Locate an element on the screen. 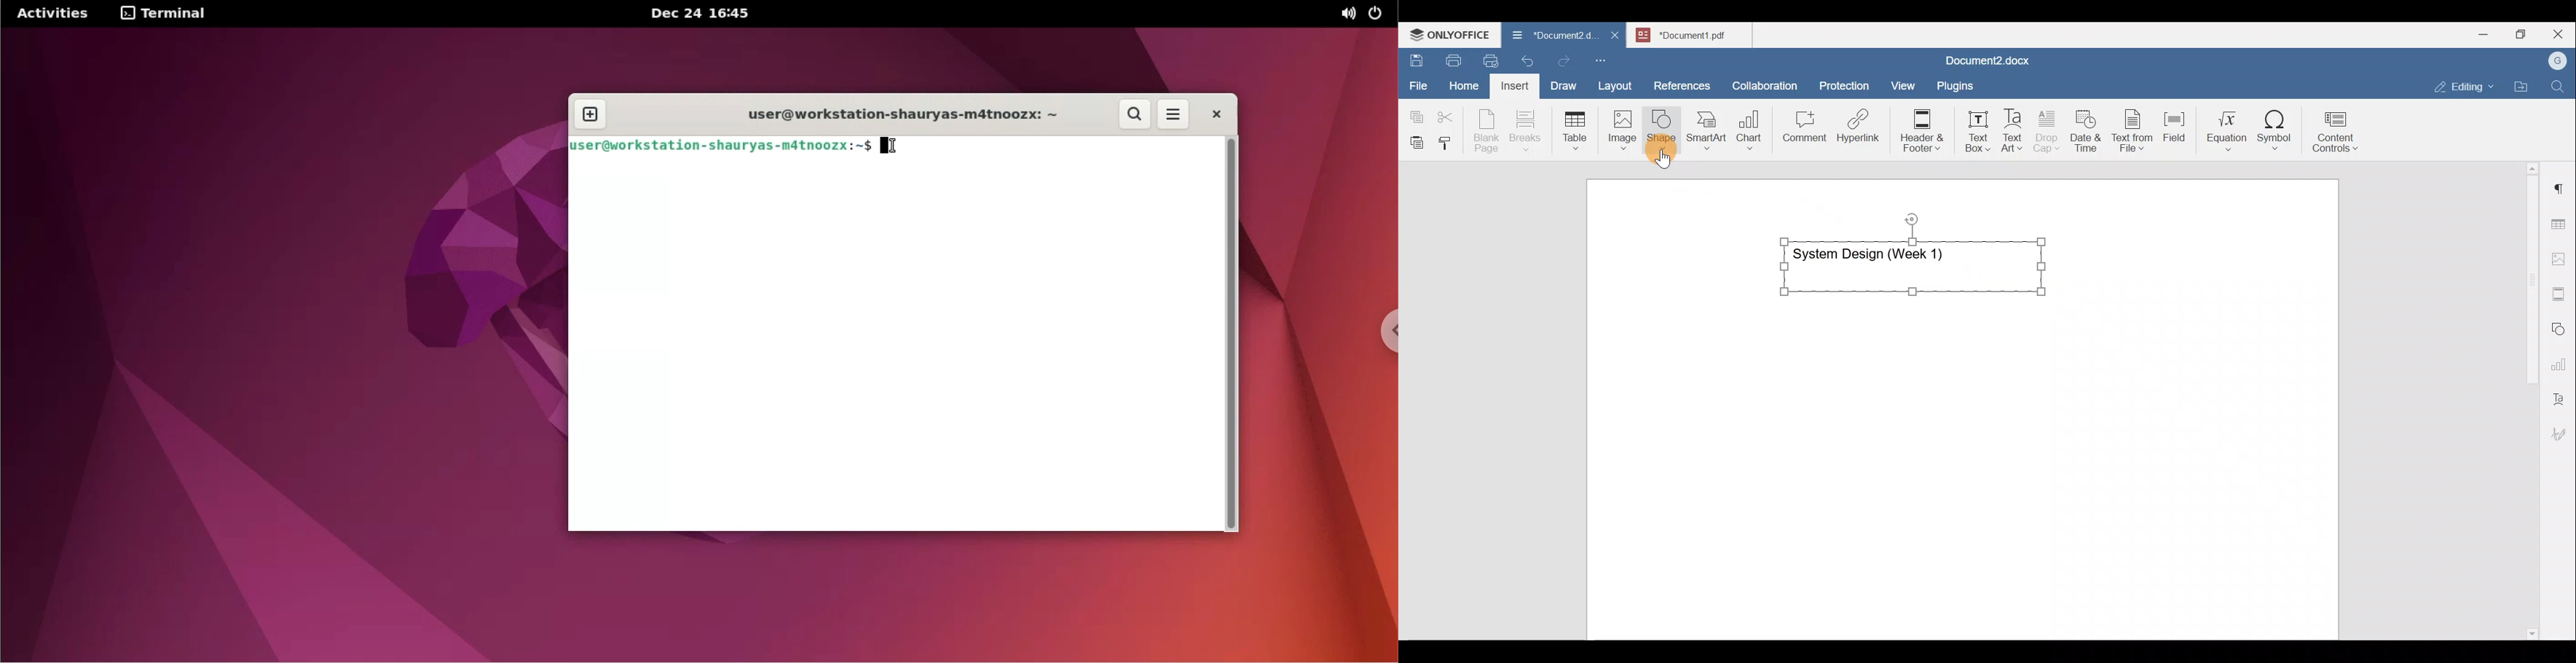 Image resolution: width=2576 pixels, height=672 pixels. Home is located at coordinates (1465, 85).